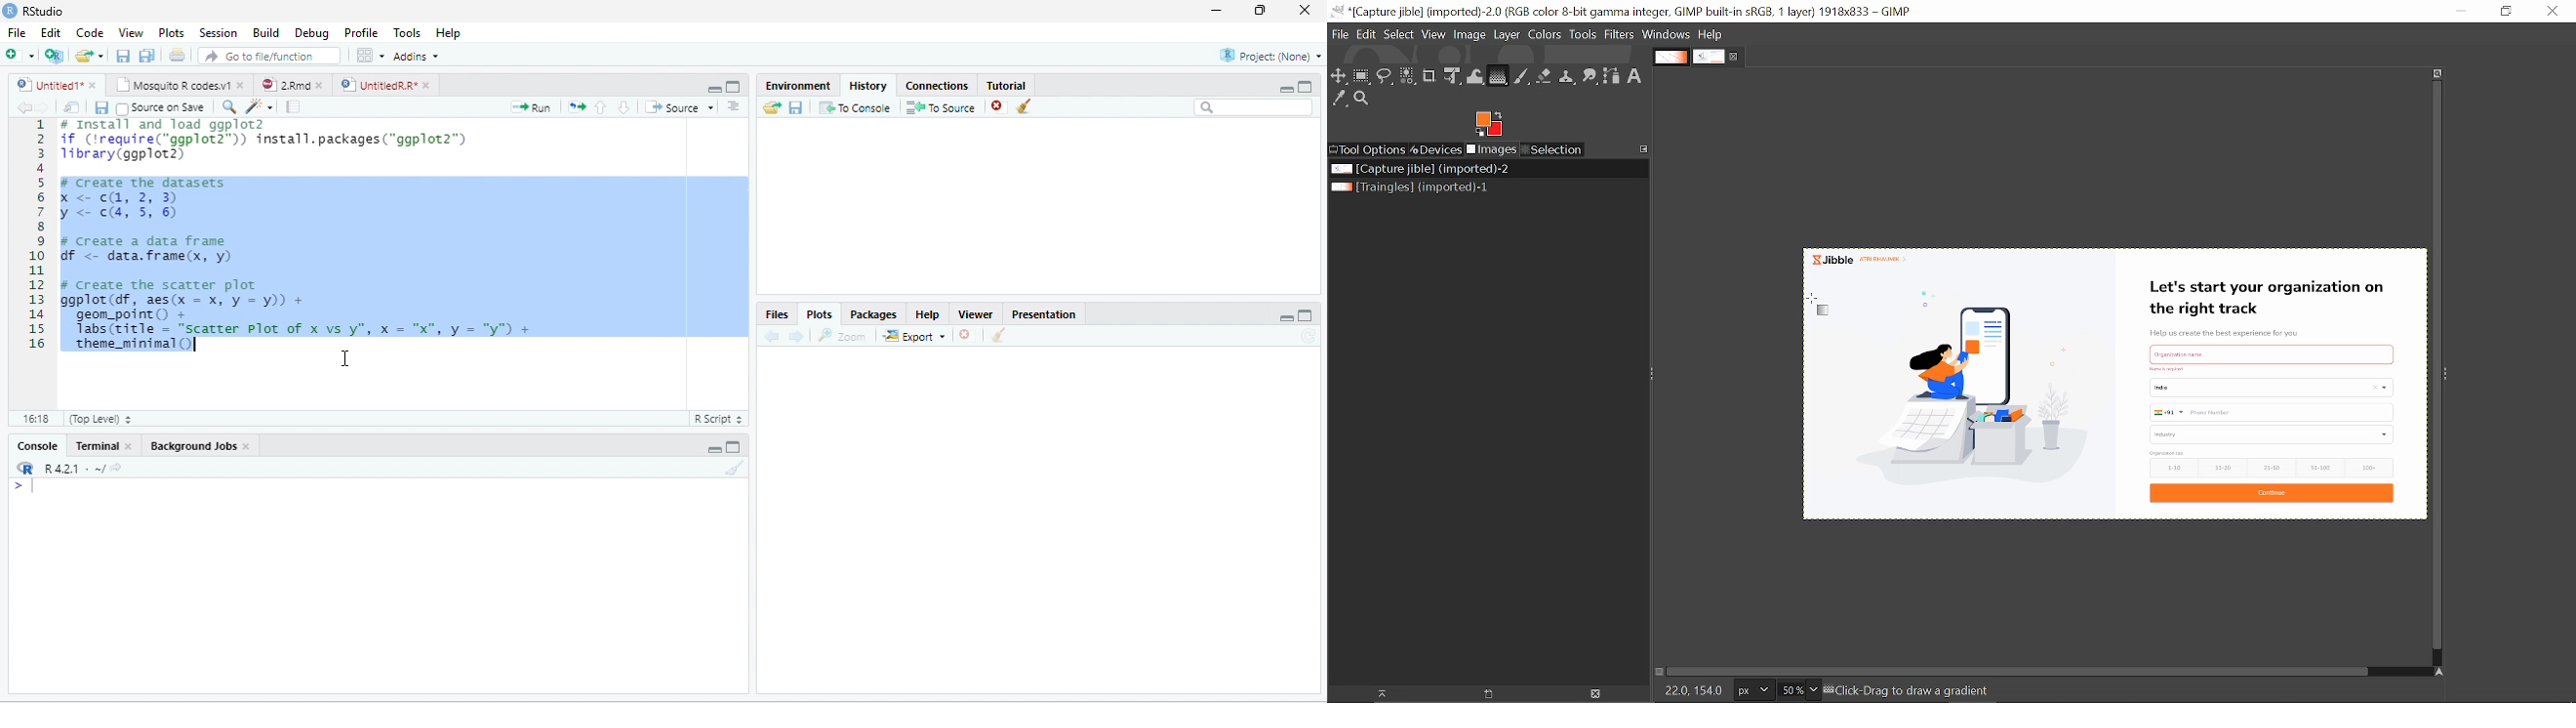 This screenshot has width=2576, height=728. I want to click on Go forward to next source location, so click(43, 108).